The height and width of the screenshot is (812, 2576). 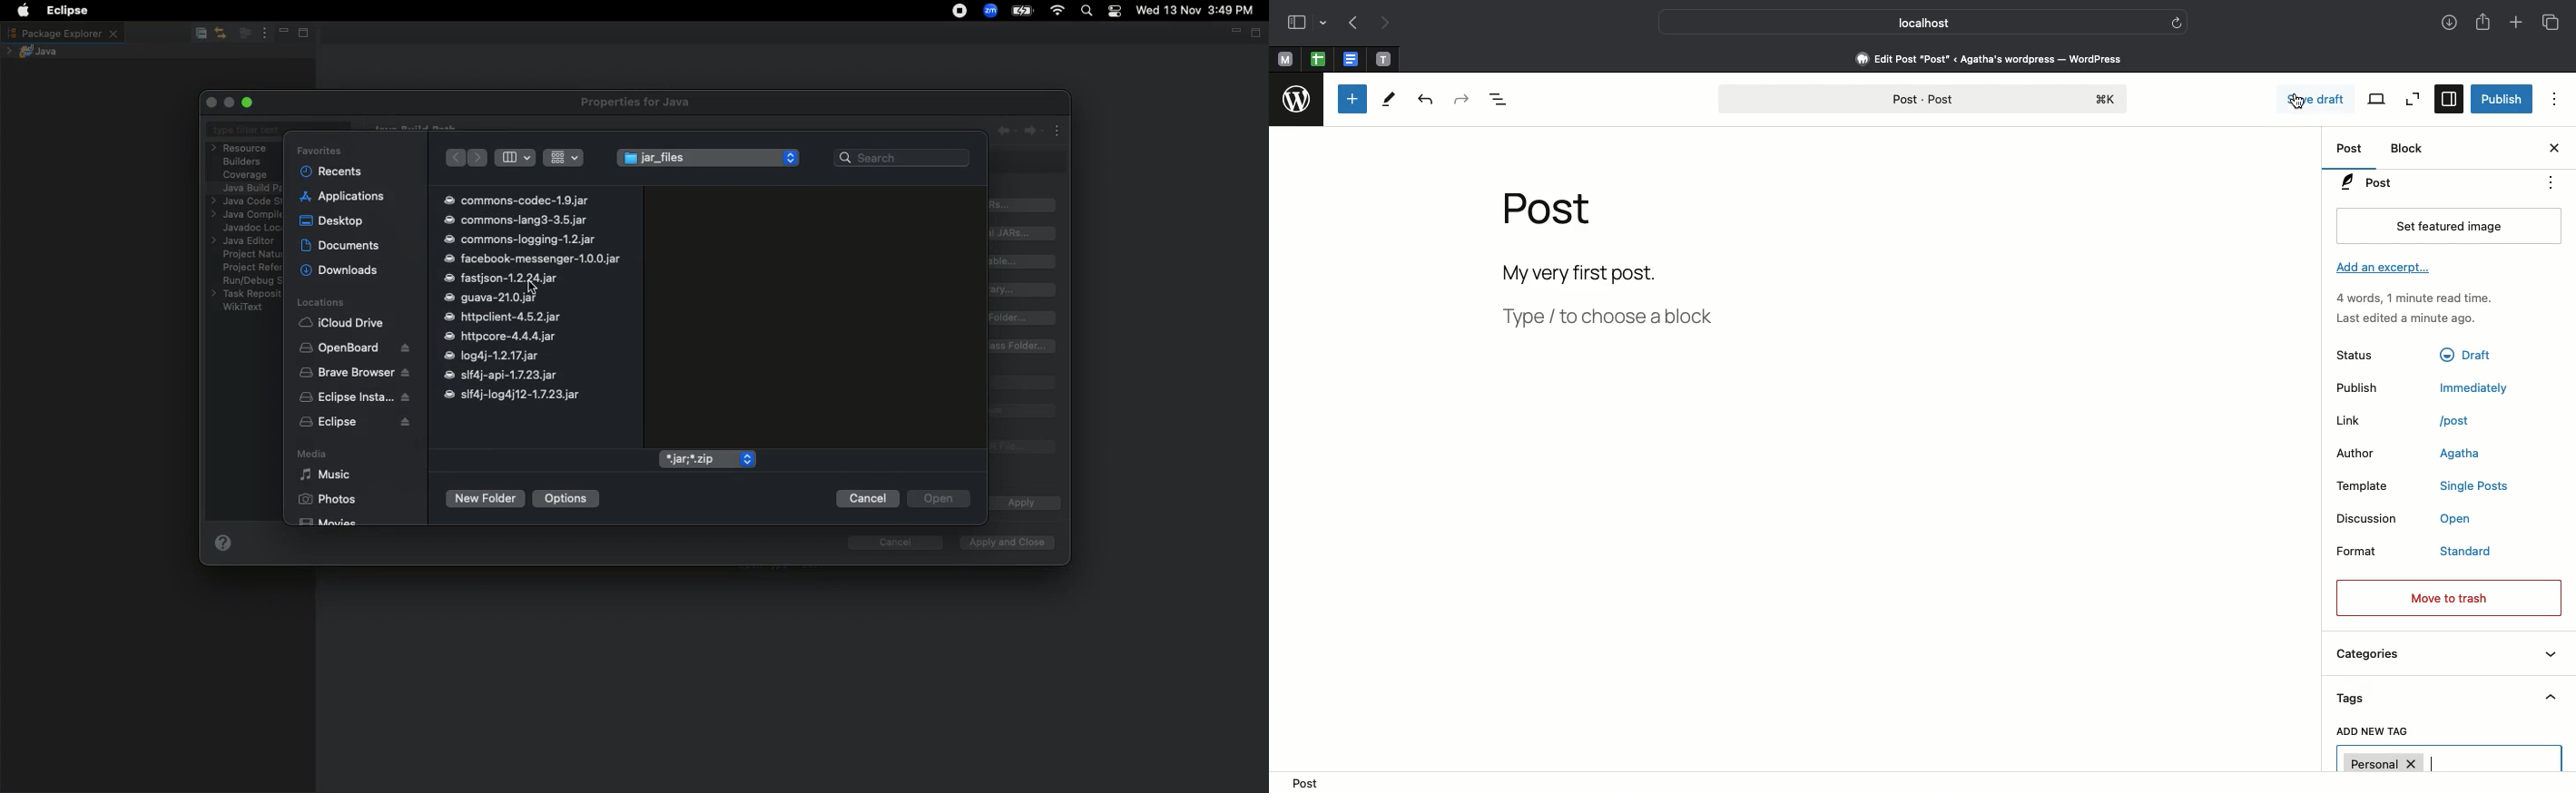 What do you see at coordinates (961, 12) in the screenshot?
I see `Recording` at bounding box center [961, 12].